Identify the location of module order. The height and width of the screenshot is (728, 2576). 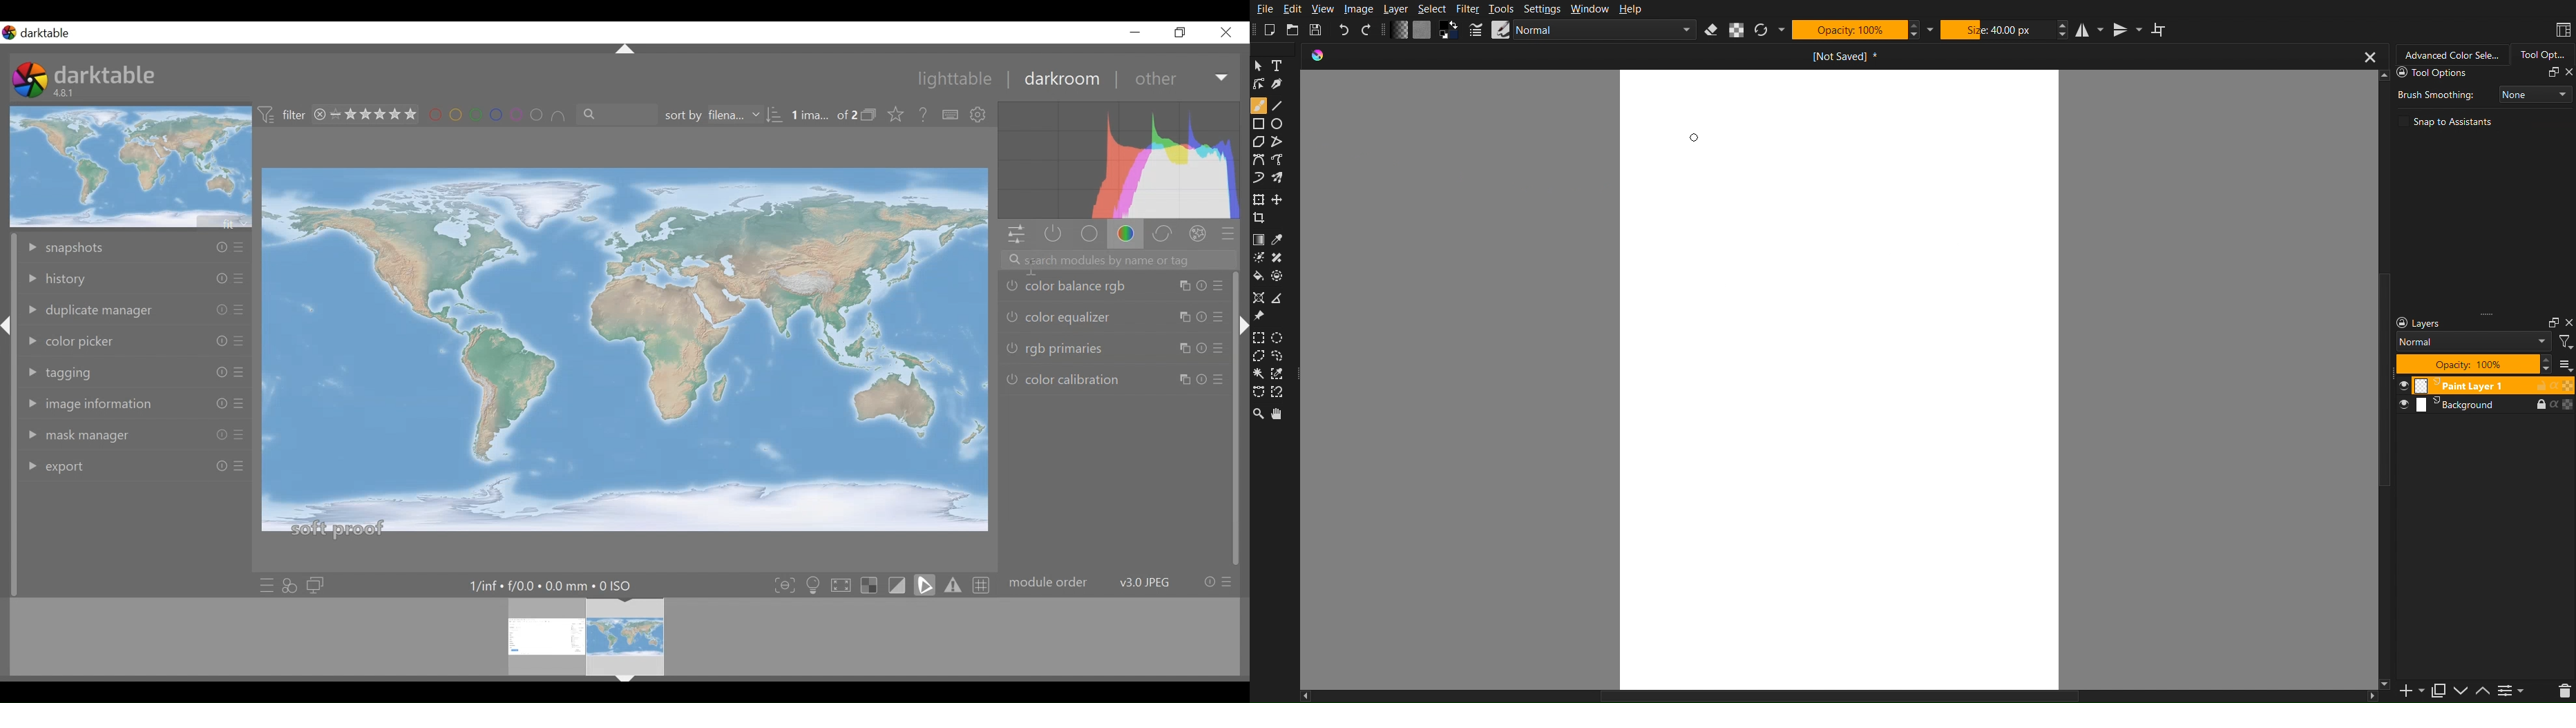
(1120, 583).